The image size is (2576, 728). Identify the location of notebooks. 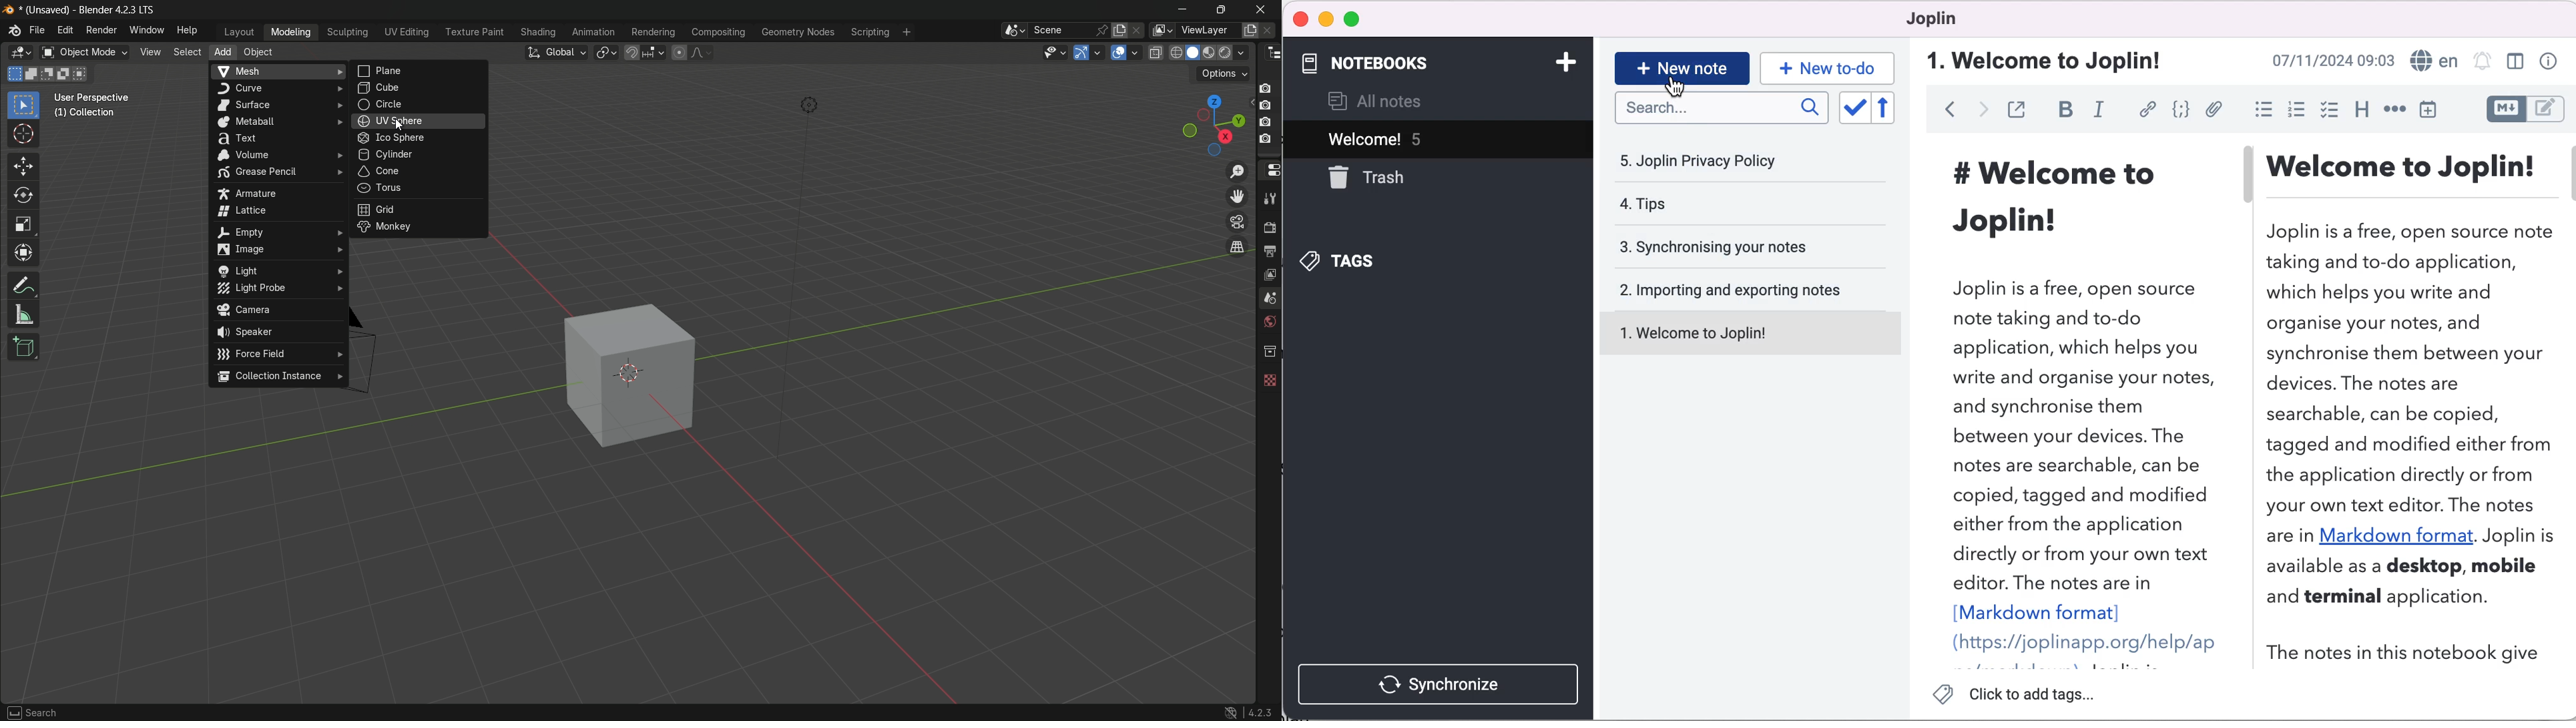
(1375, 64).